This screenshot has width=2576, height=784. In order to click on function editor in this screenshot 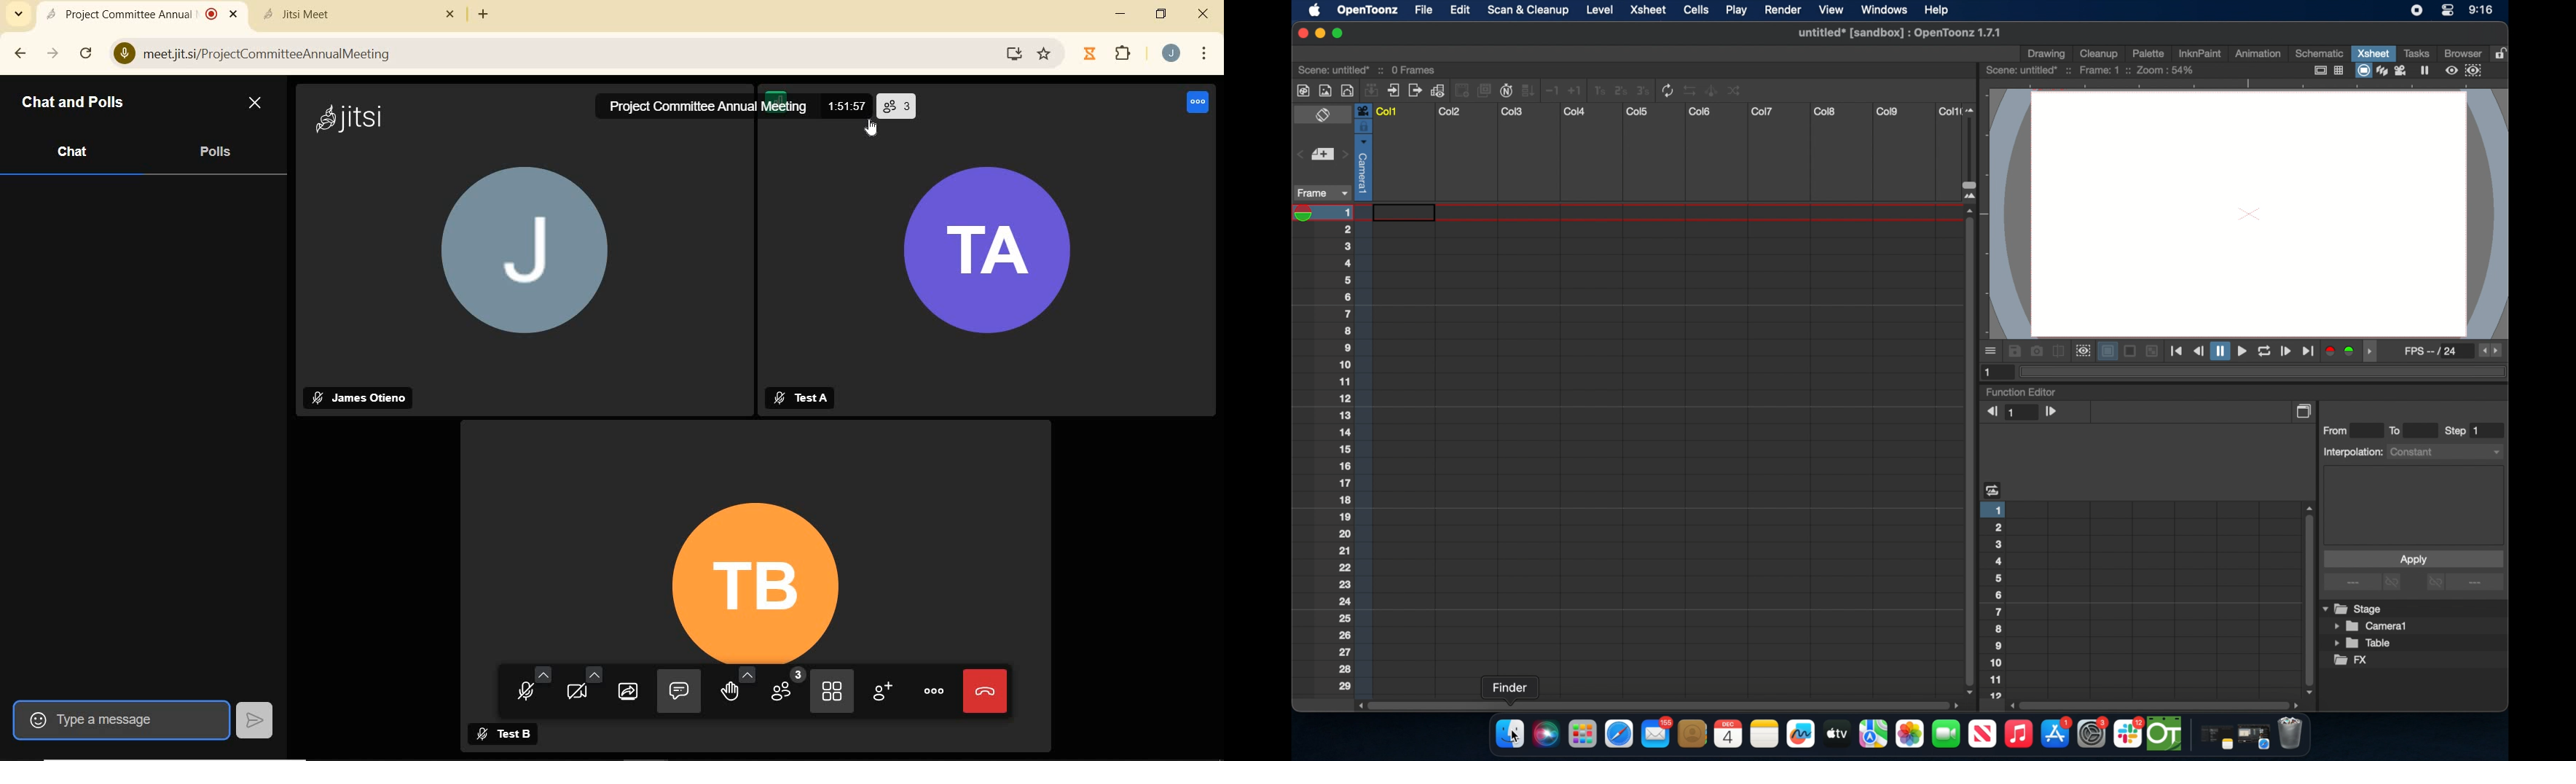, I will do `click(2022, 392)`.